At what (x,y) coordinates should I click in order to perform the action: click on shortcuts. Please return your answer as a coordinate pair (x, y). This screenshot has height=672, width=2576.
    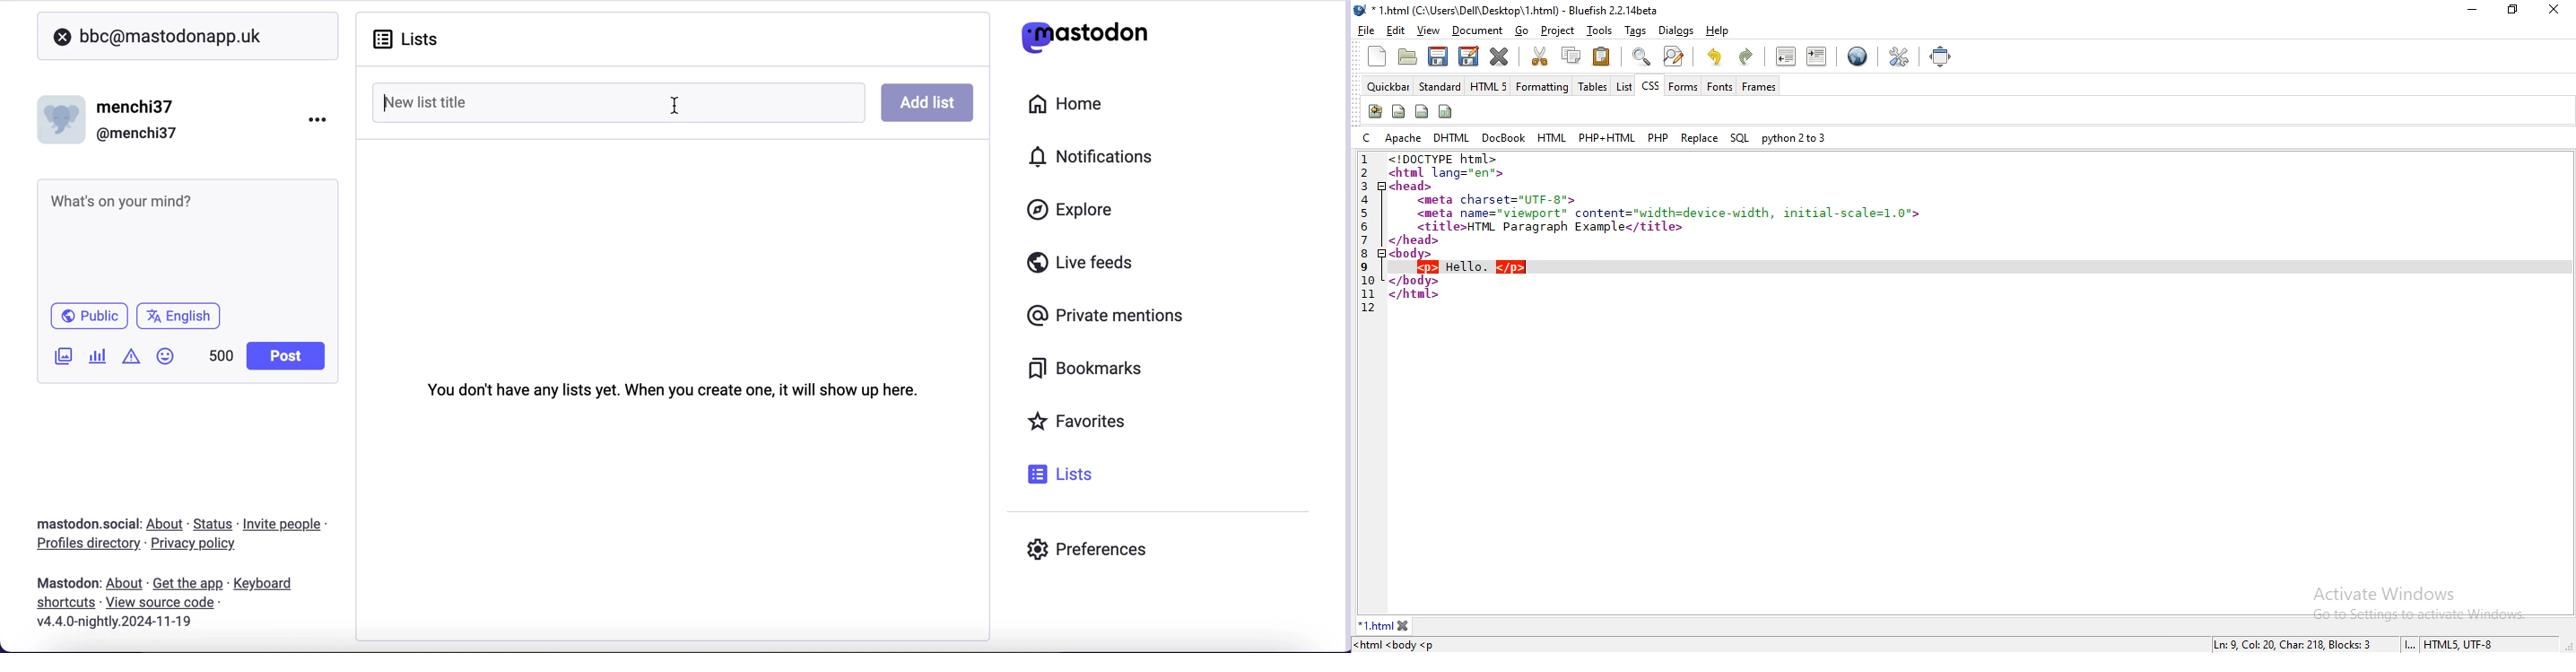
    Looking at the image, I should click on (62, 603).